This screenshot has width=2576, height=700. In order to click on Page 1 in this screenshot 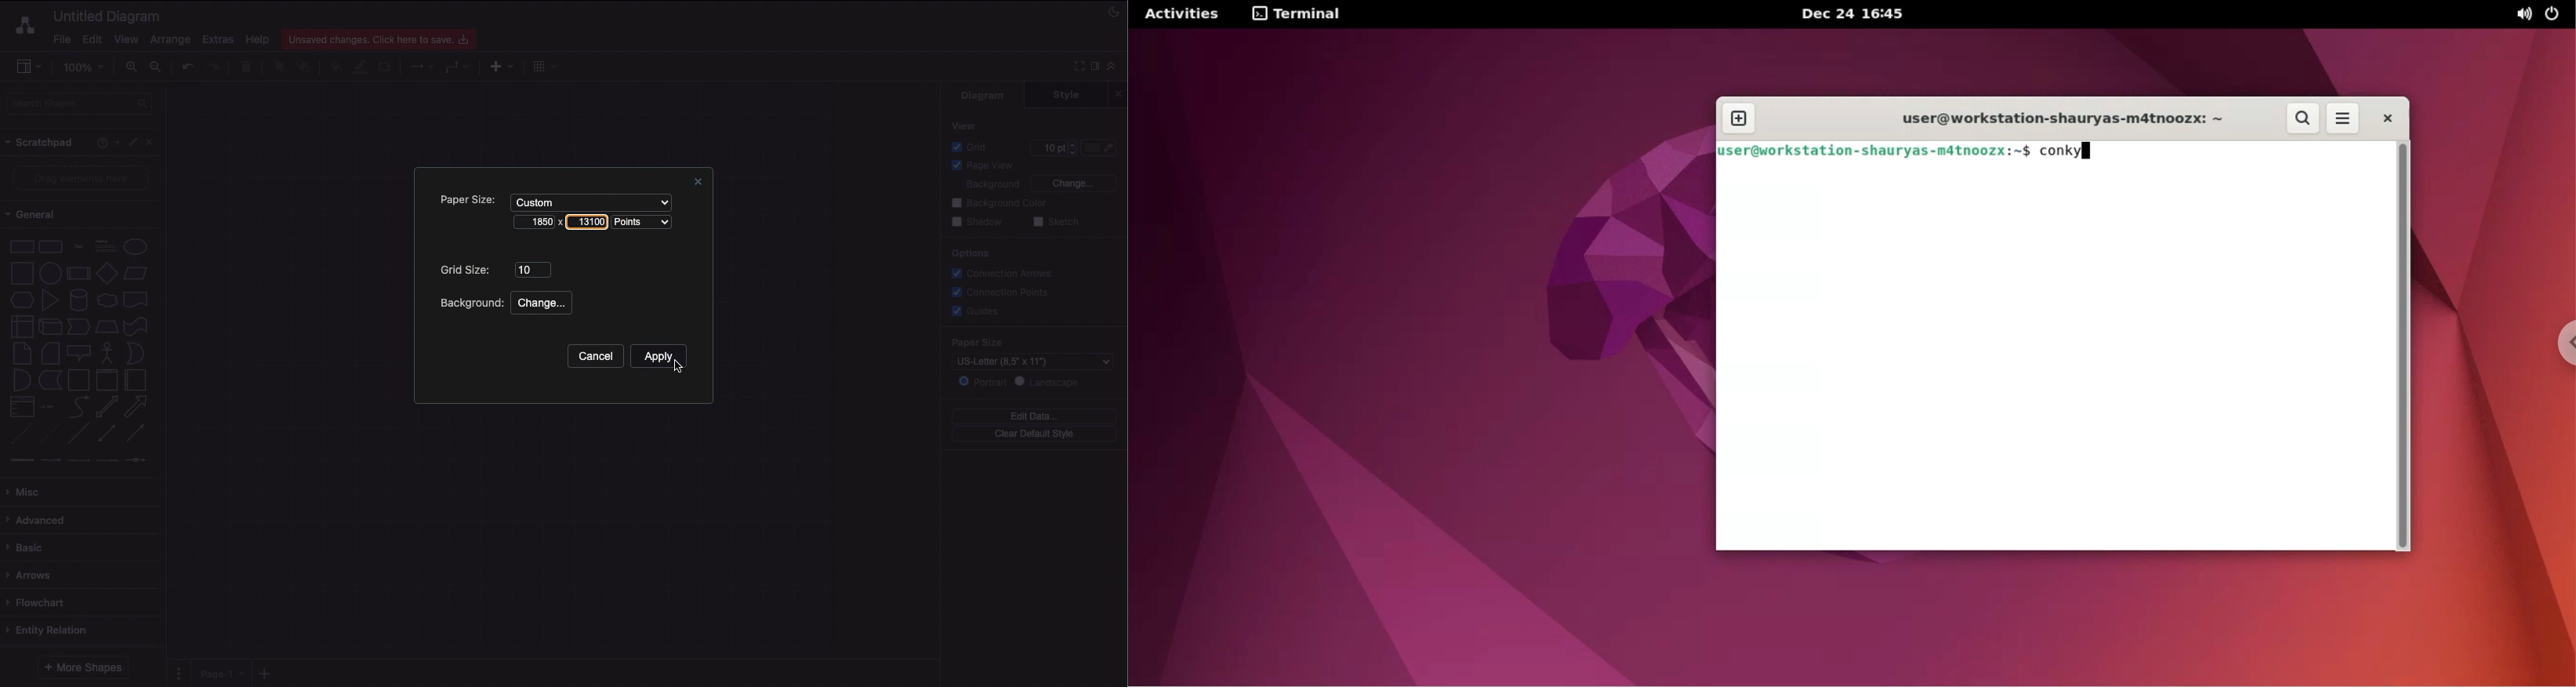, I will do `click(220, 672)`.